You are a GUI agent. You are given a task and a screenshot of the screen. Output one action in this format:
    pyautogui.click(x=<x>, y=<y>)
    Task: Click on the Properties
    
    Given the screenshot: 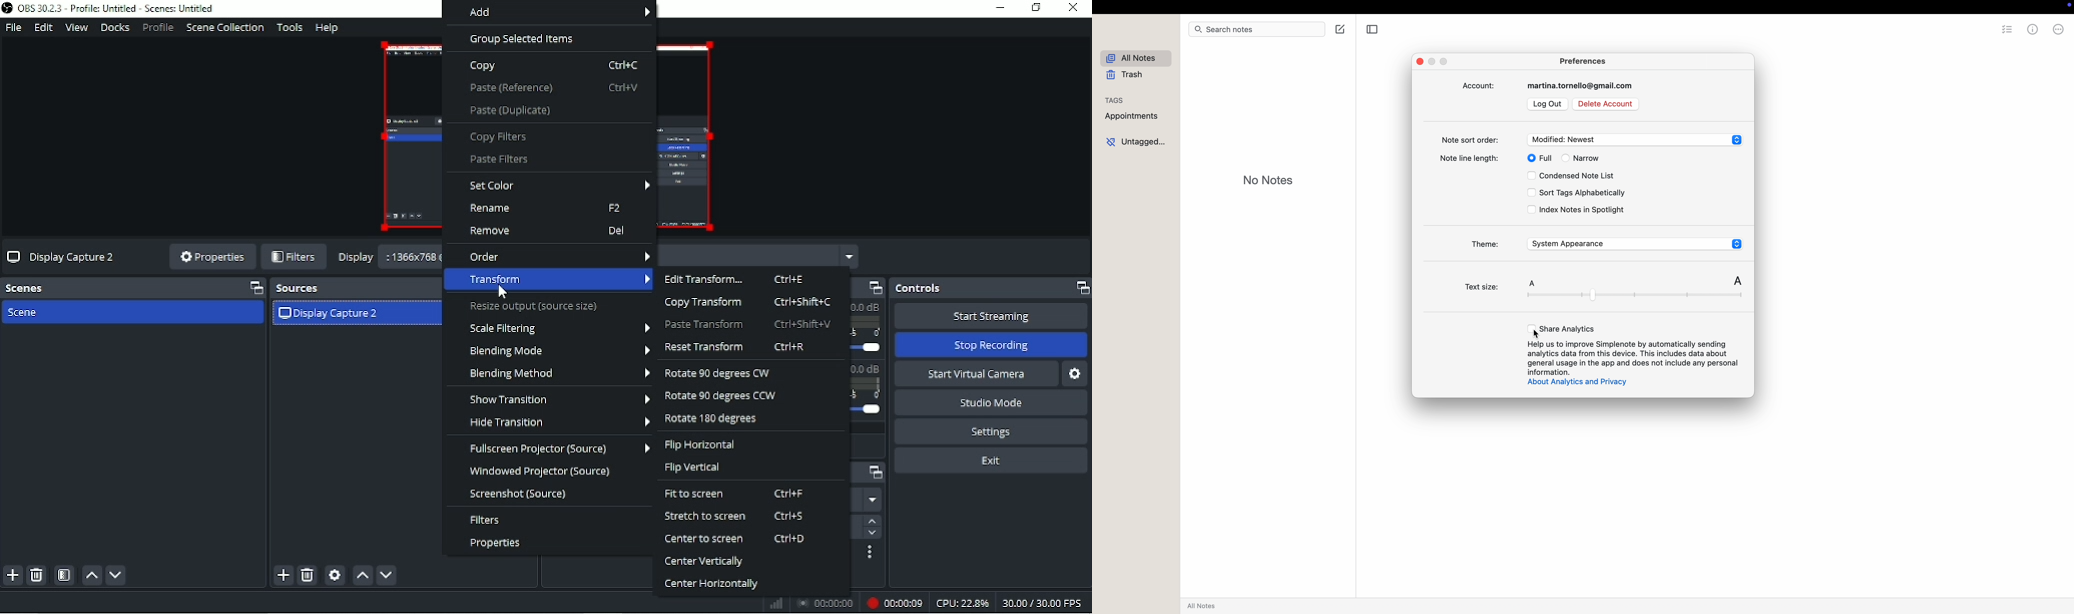 What is the action you would take?
    pyautogui.click(x=211, y=258)
    